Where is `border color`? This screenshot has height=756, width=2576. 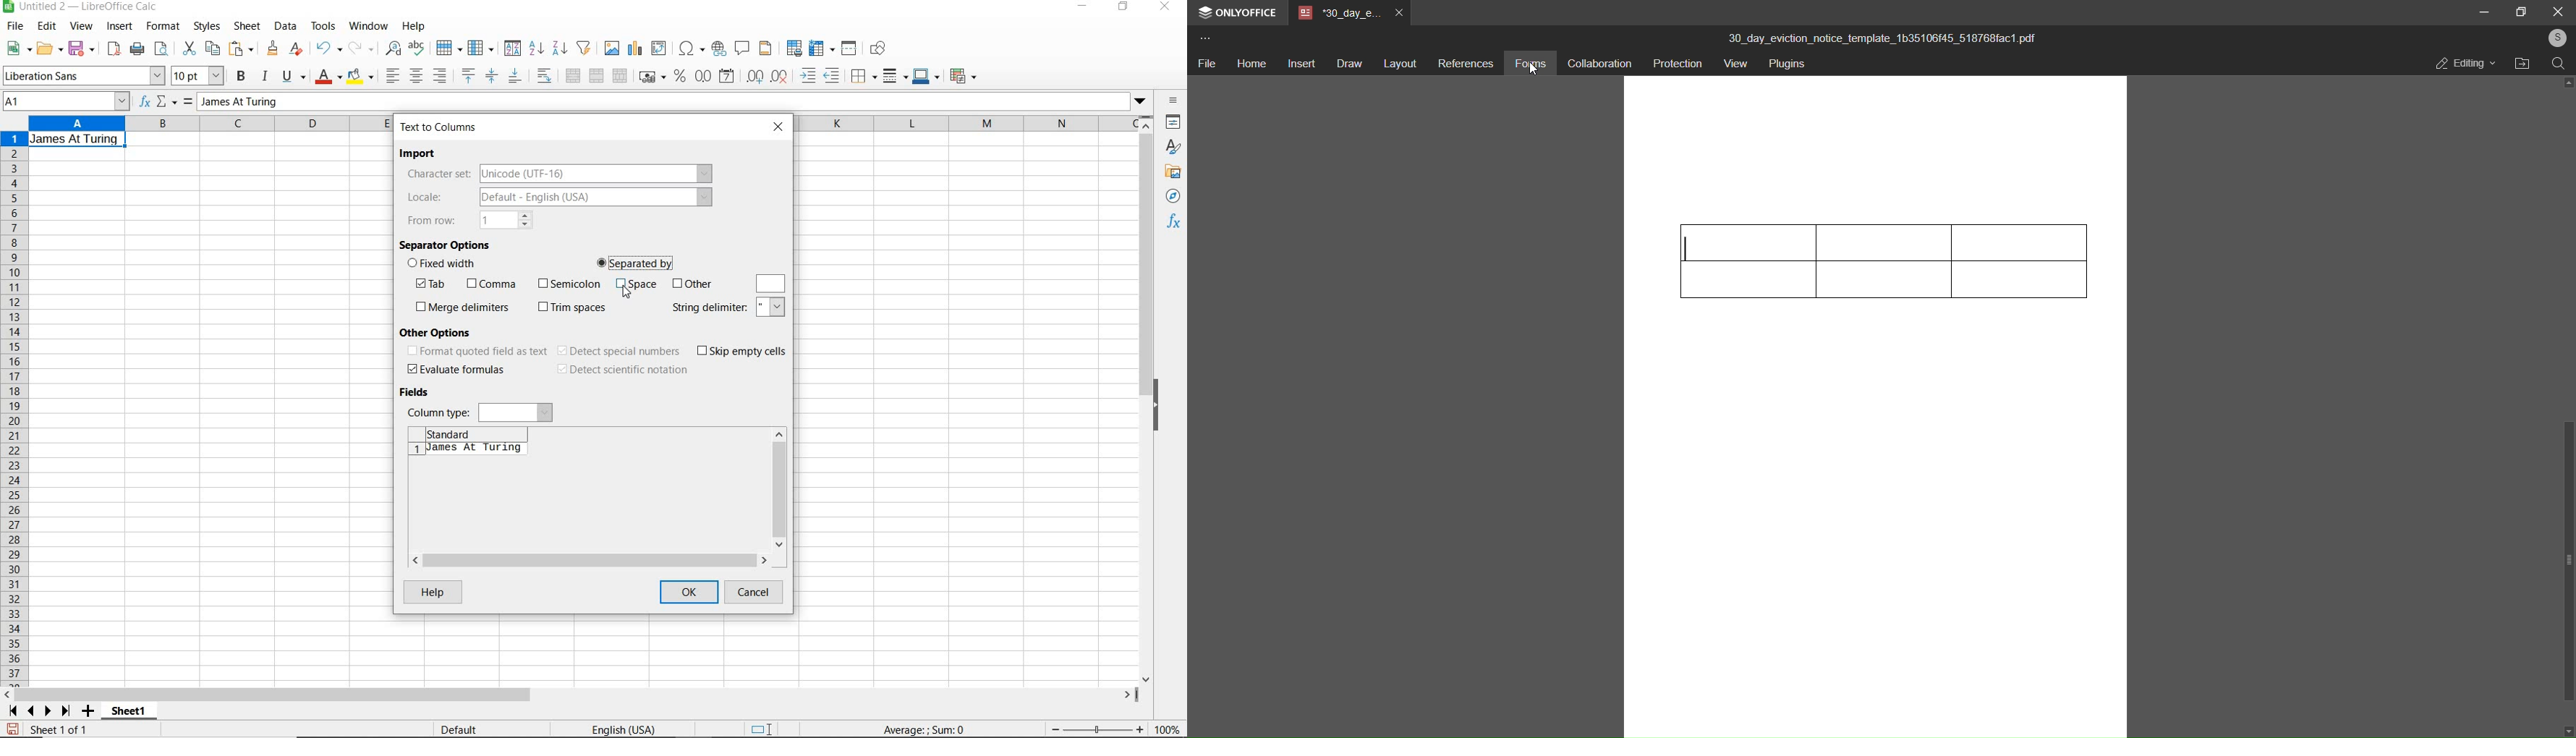
border color is located at coordinates (927, 76).